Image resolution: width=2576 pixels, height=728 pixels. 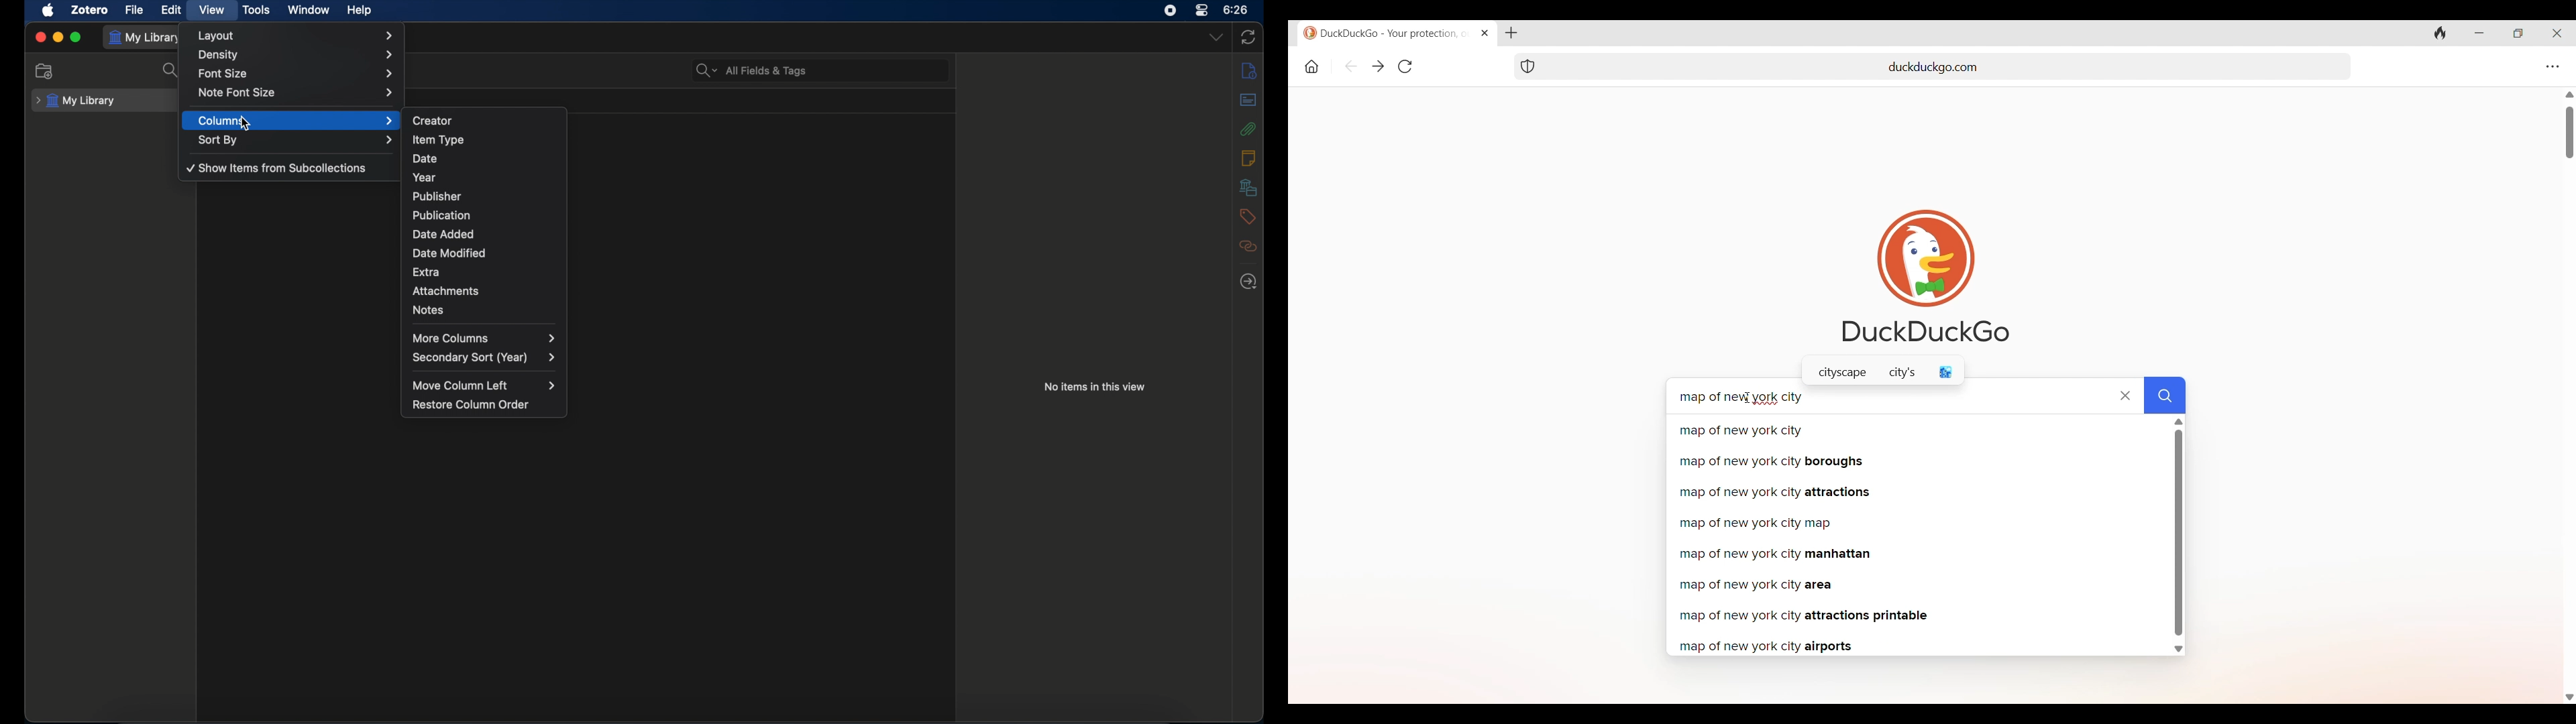 What do you see at coordinates (1925, 332) in the screenshot?
I see `DuckDuckGo` at bounding box center [1925, 332].